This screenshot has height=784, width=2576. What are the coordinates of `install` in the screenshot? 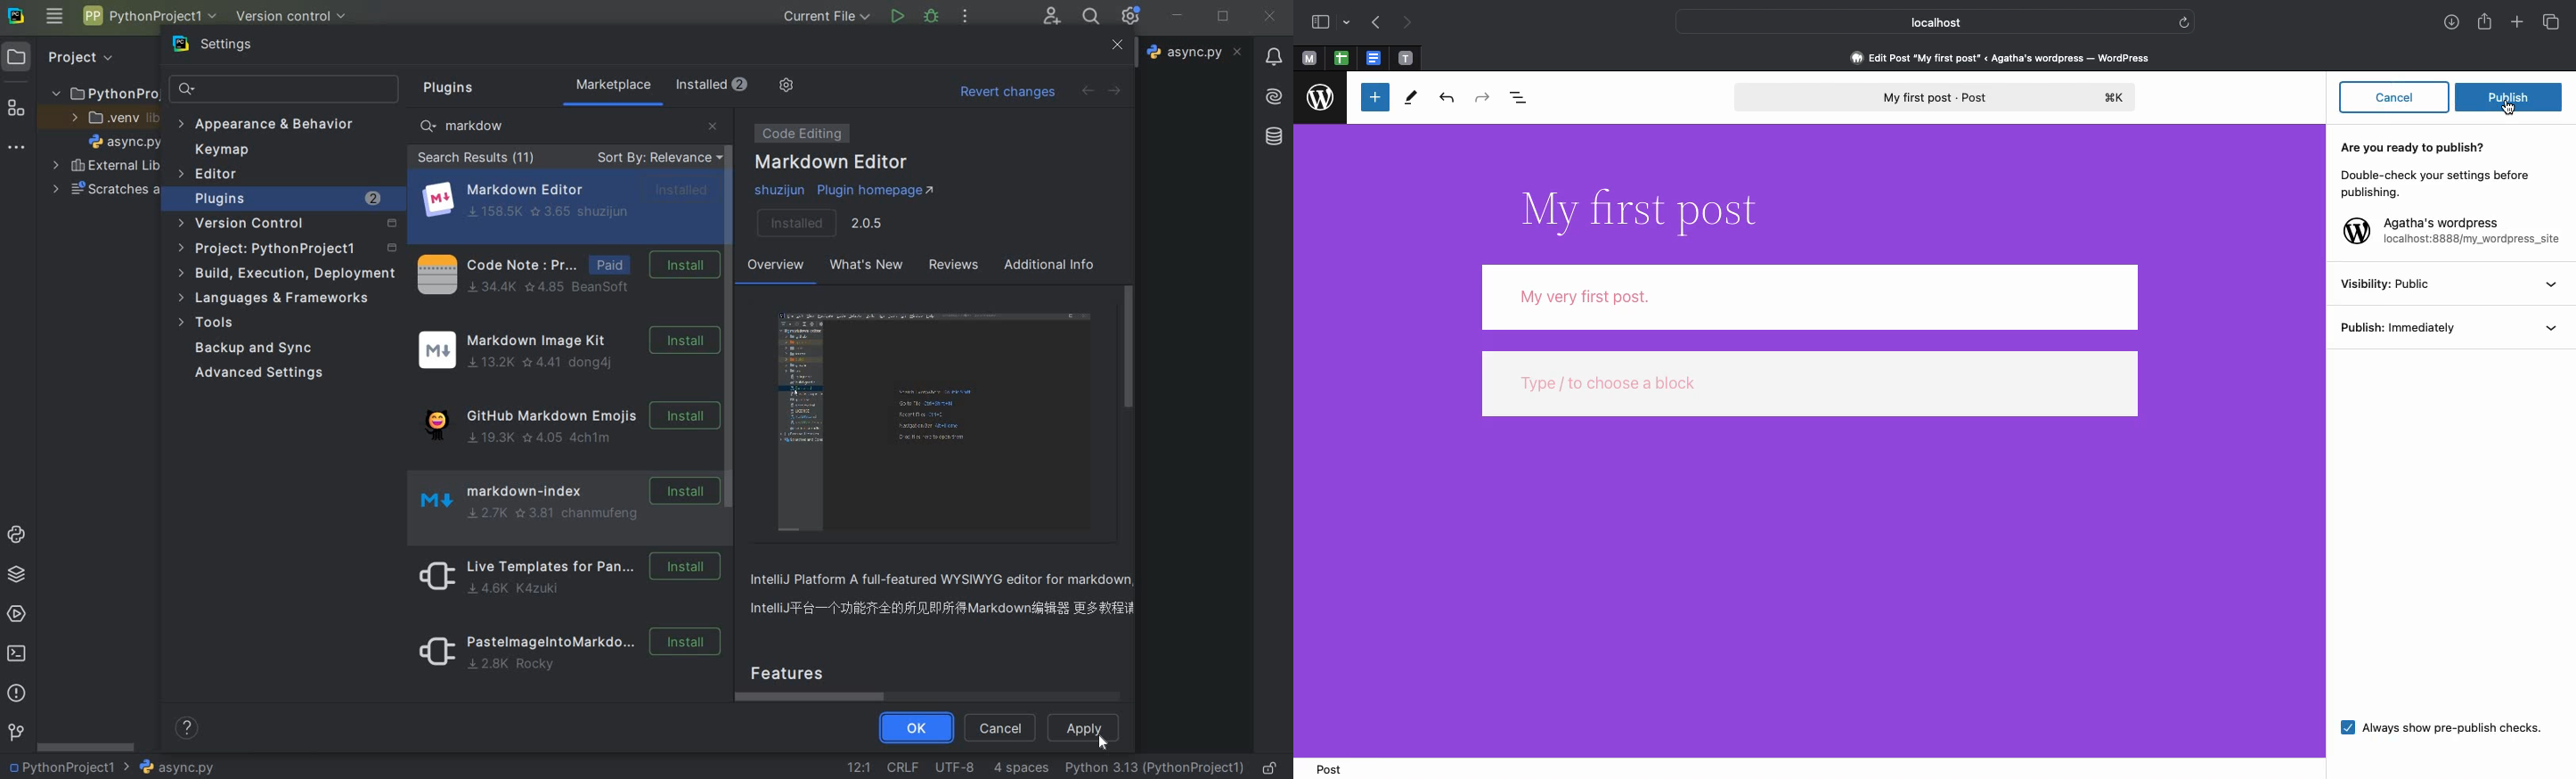 It's located at (822, 224).